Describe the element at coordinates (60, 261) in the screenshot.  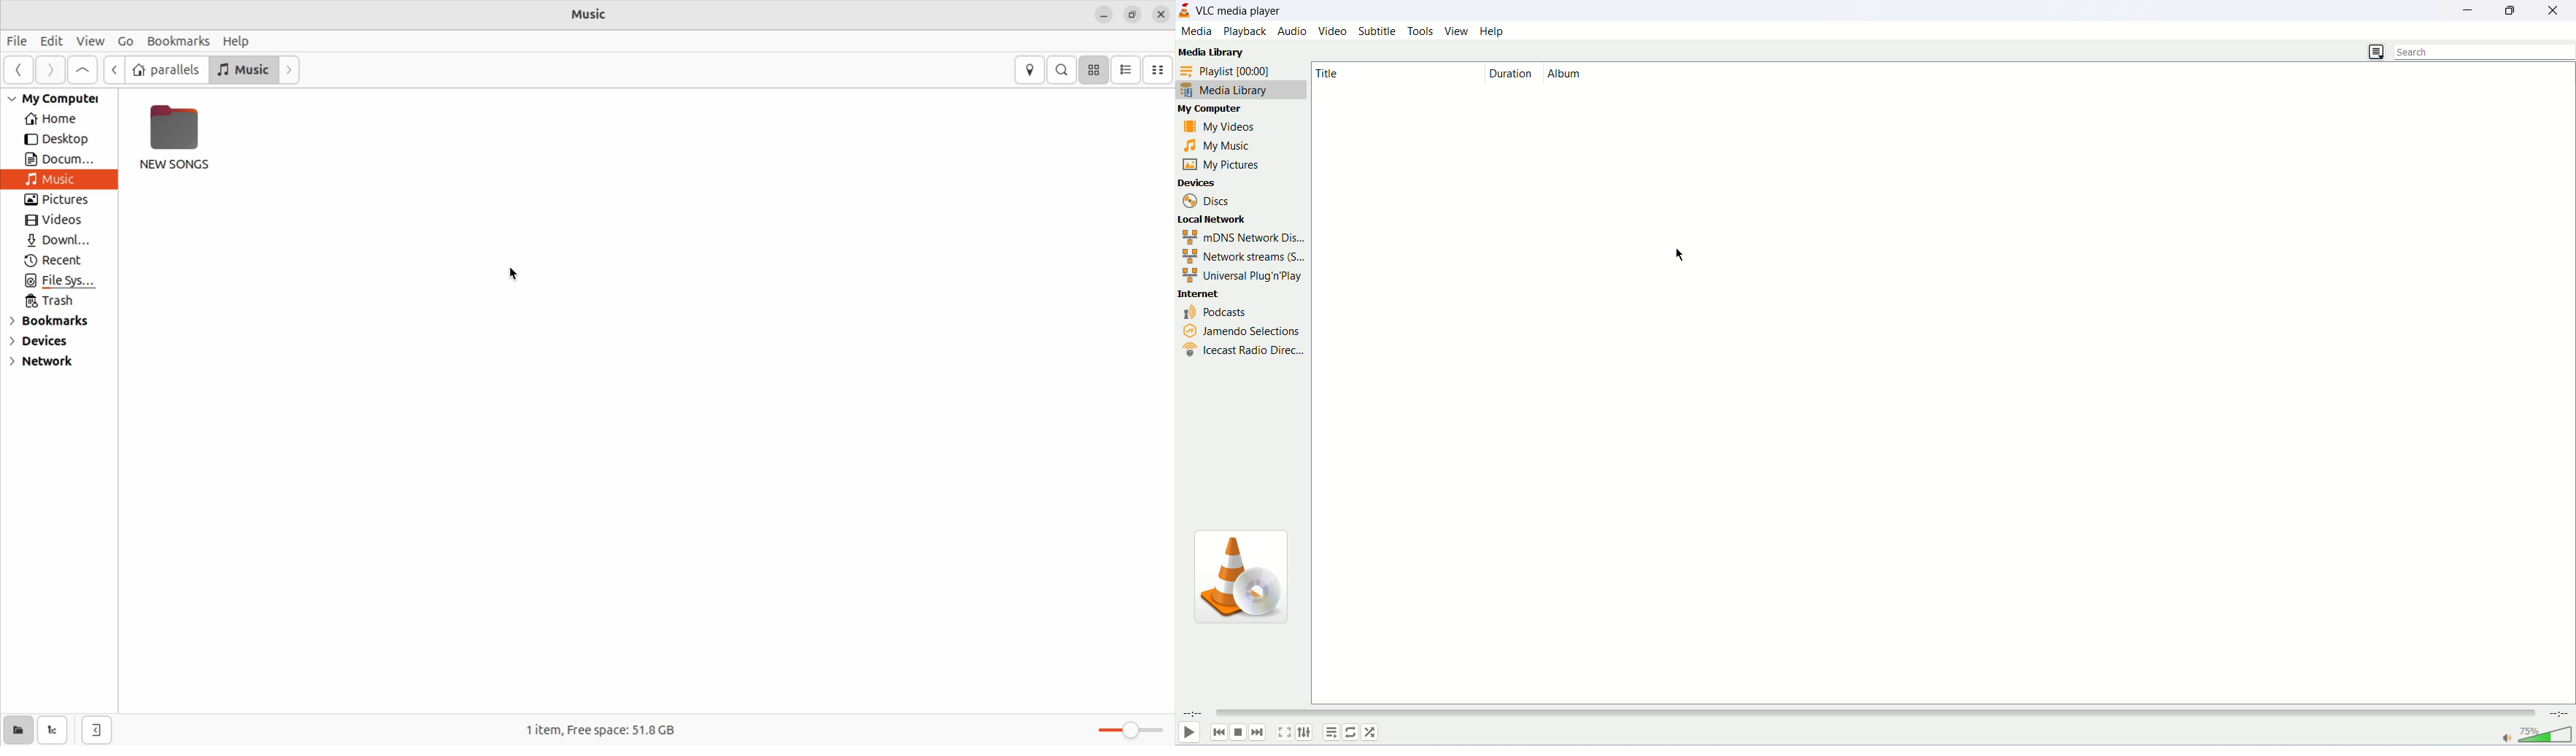
I see `Recent` at that location.